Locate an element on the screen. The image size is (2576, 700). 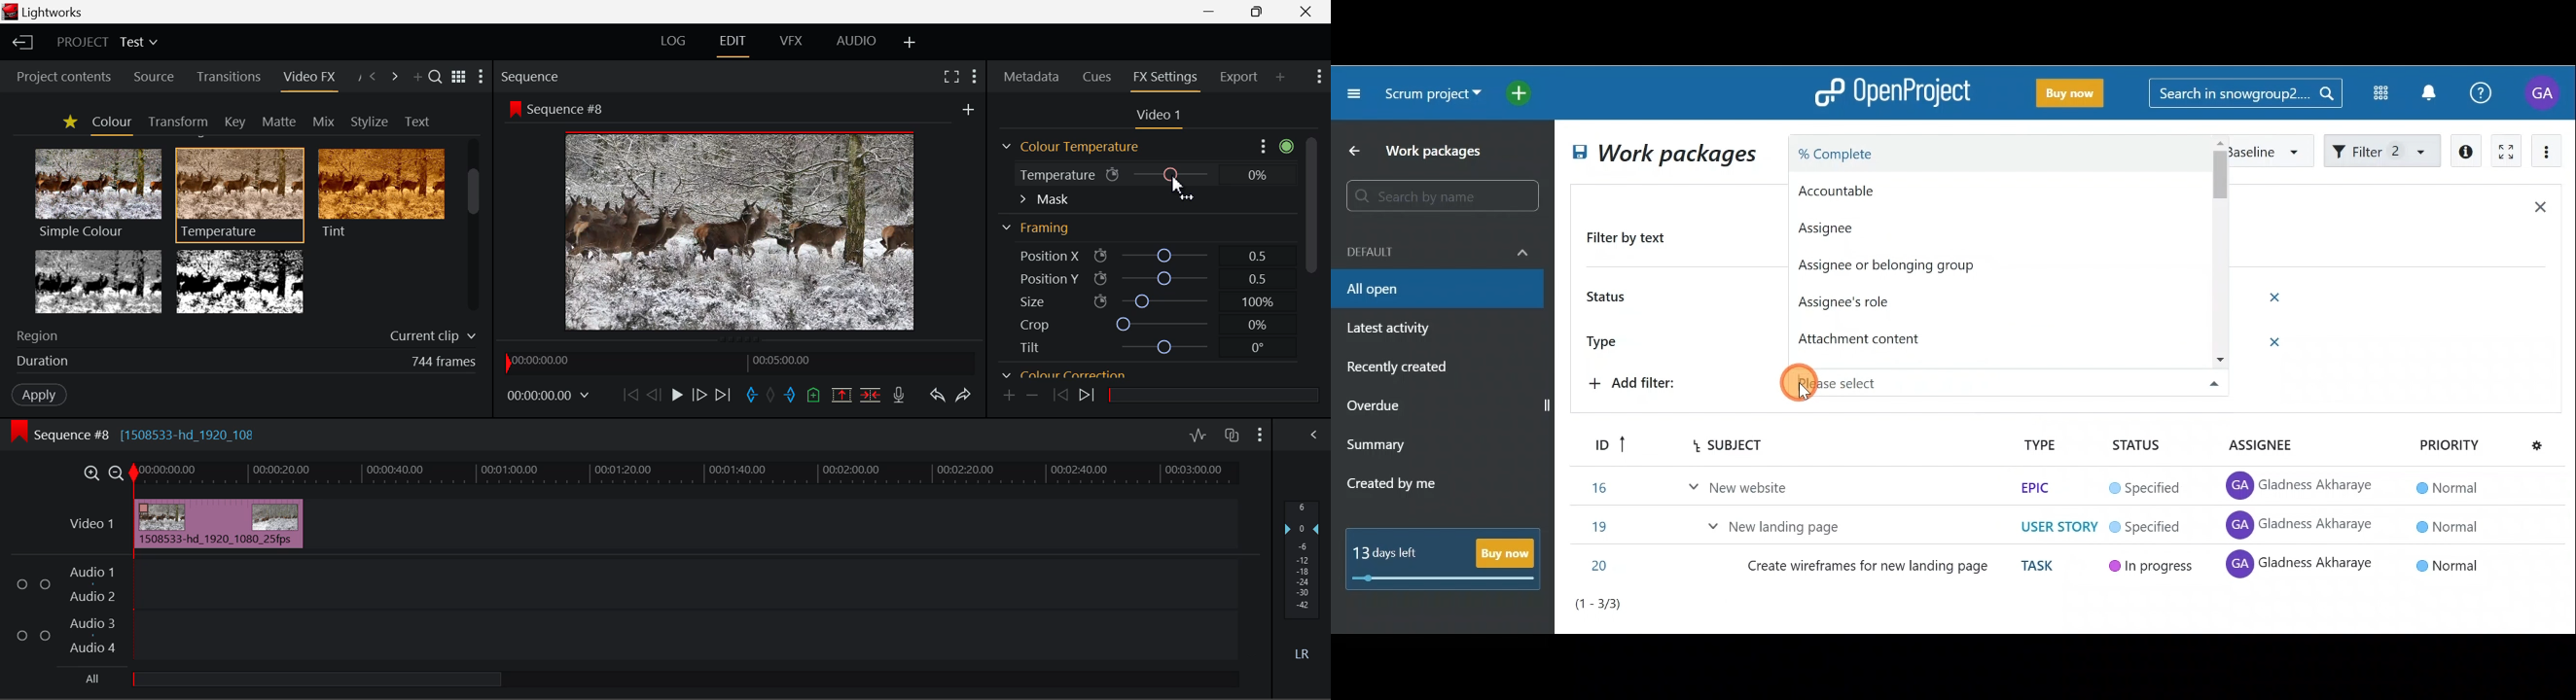
logo is located at coordinates (10, 12).